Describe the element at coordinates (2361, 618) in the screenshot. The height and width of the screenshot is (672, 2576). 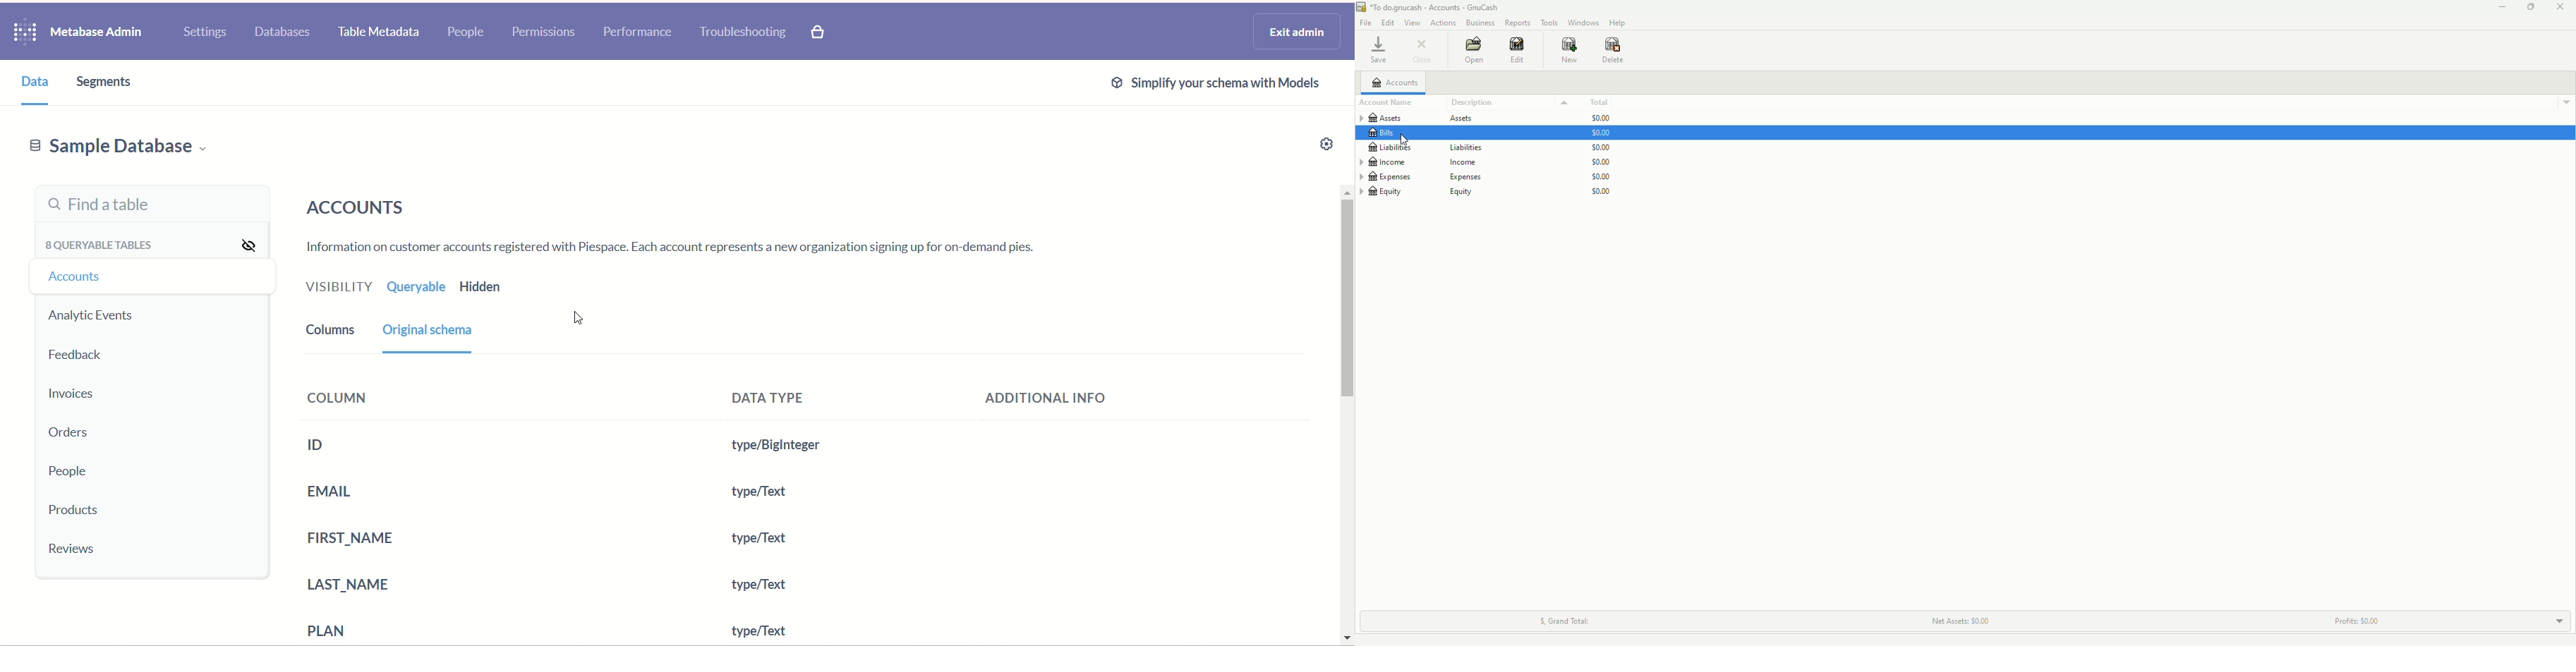
I see `Profits` at that location.